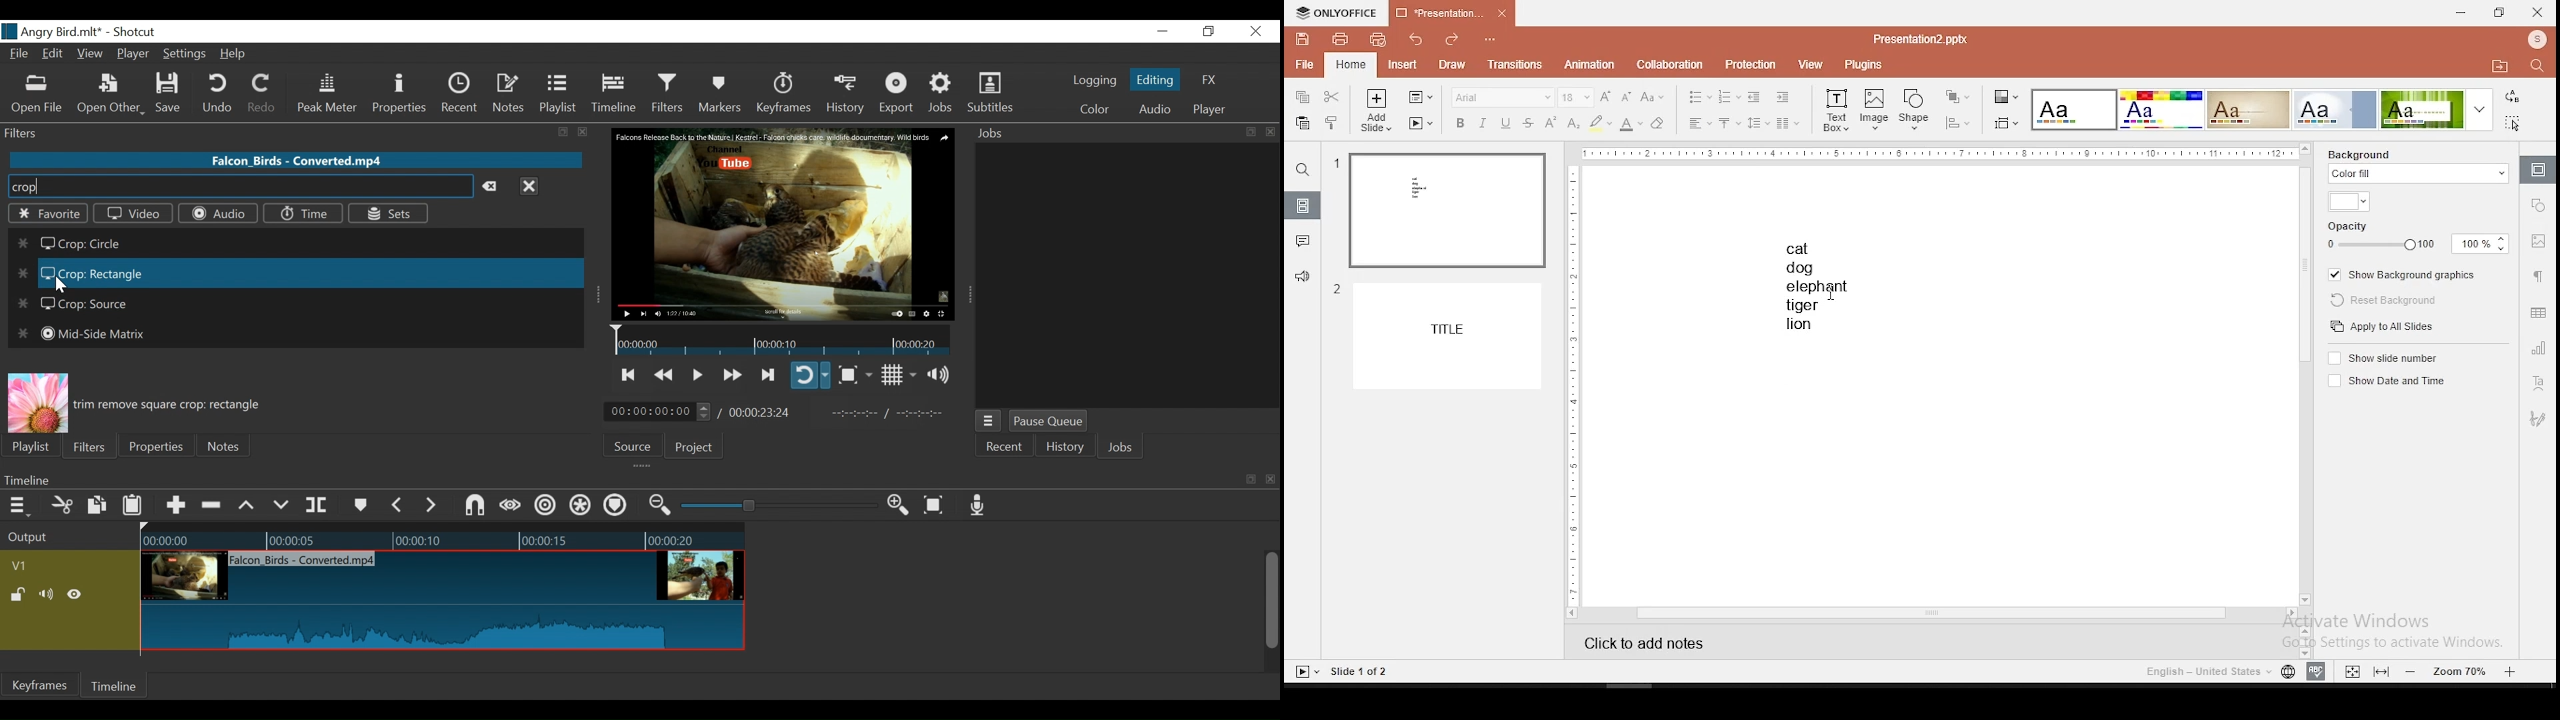 The image size is (2576, 728). What do you see at coordinates (1657, 640) in the screenshot?
I see `click to add notes` at bounding box center [1657, 640].